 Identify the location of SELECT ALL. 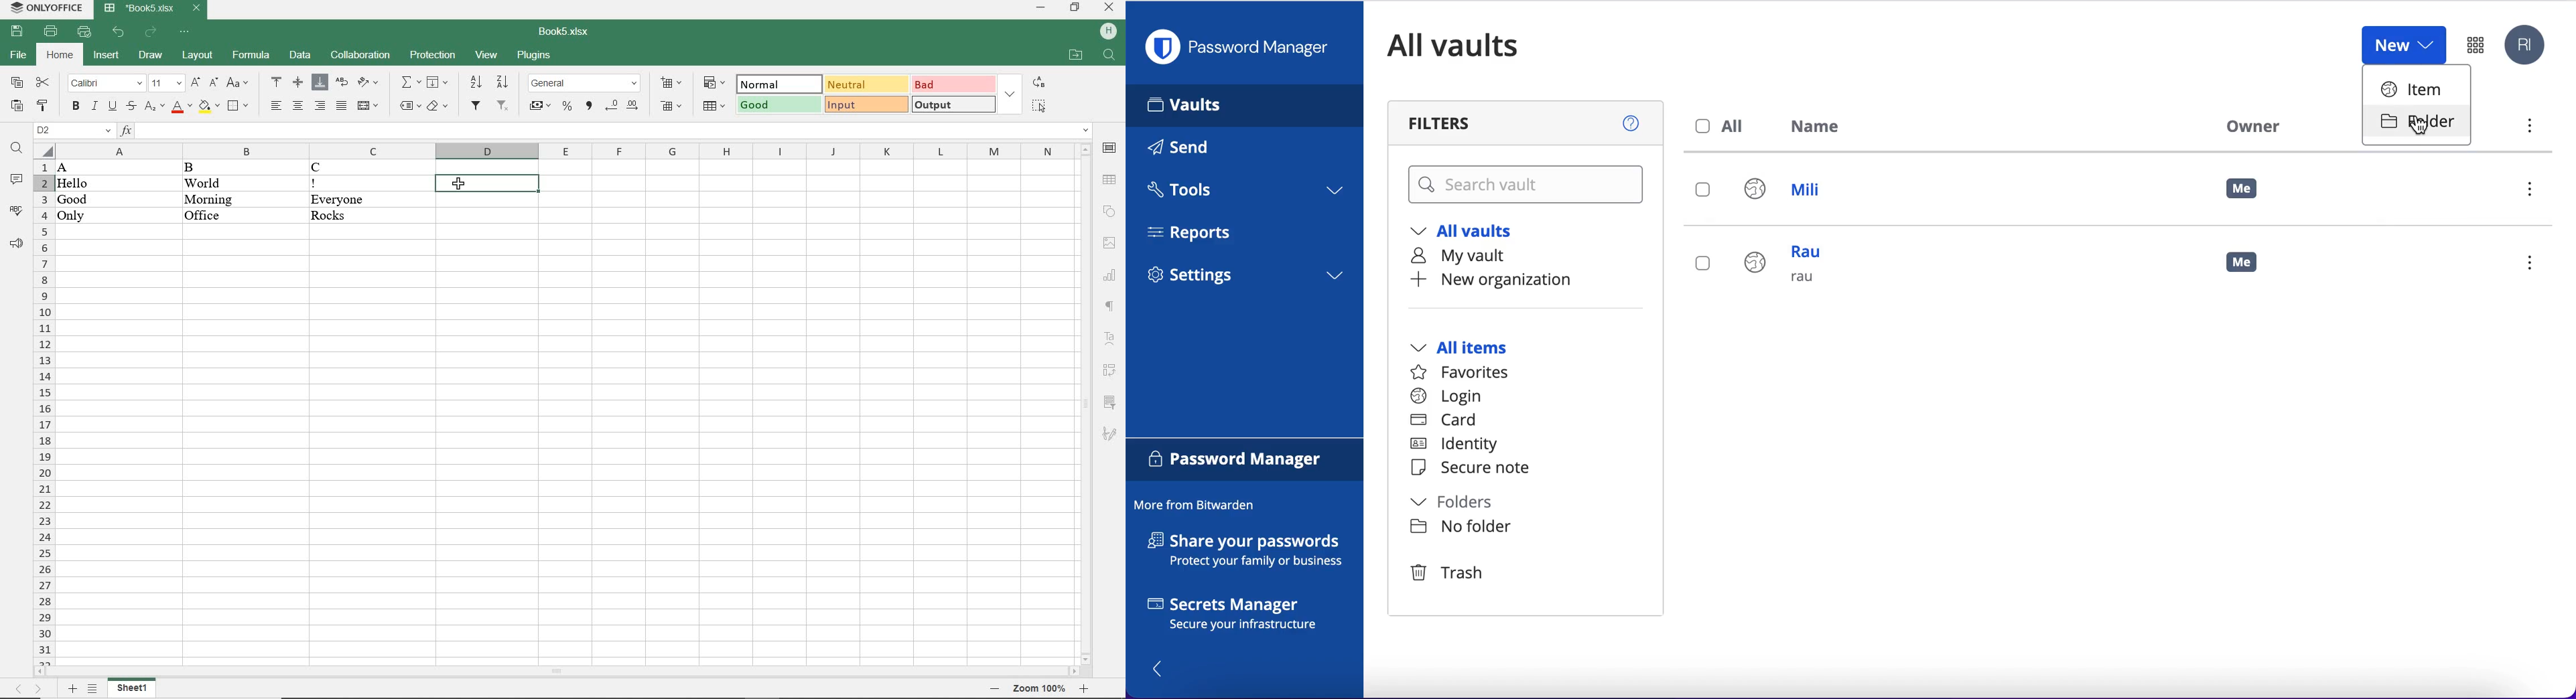
(1039, 106).